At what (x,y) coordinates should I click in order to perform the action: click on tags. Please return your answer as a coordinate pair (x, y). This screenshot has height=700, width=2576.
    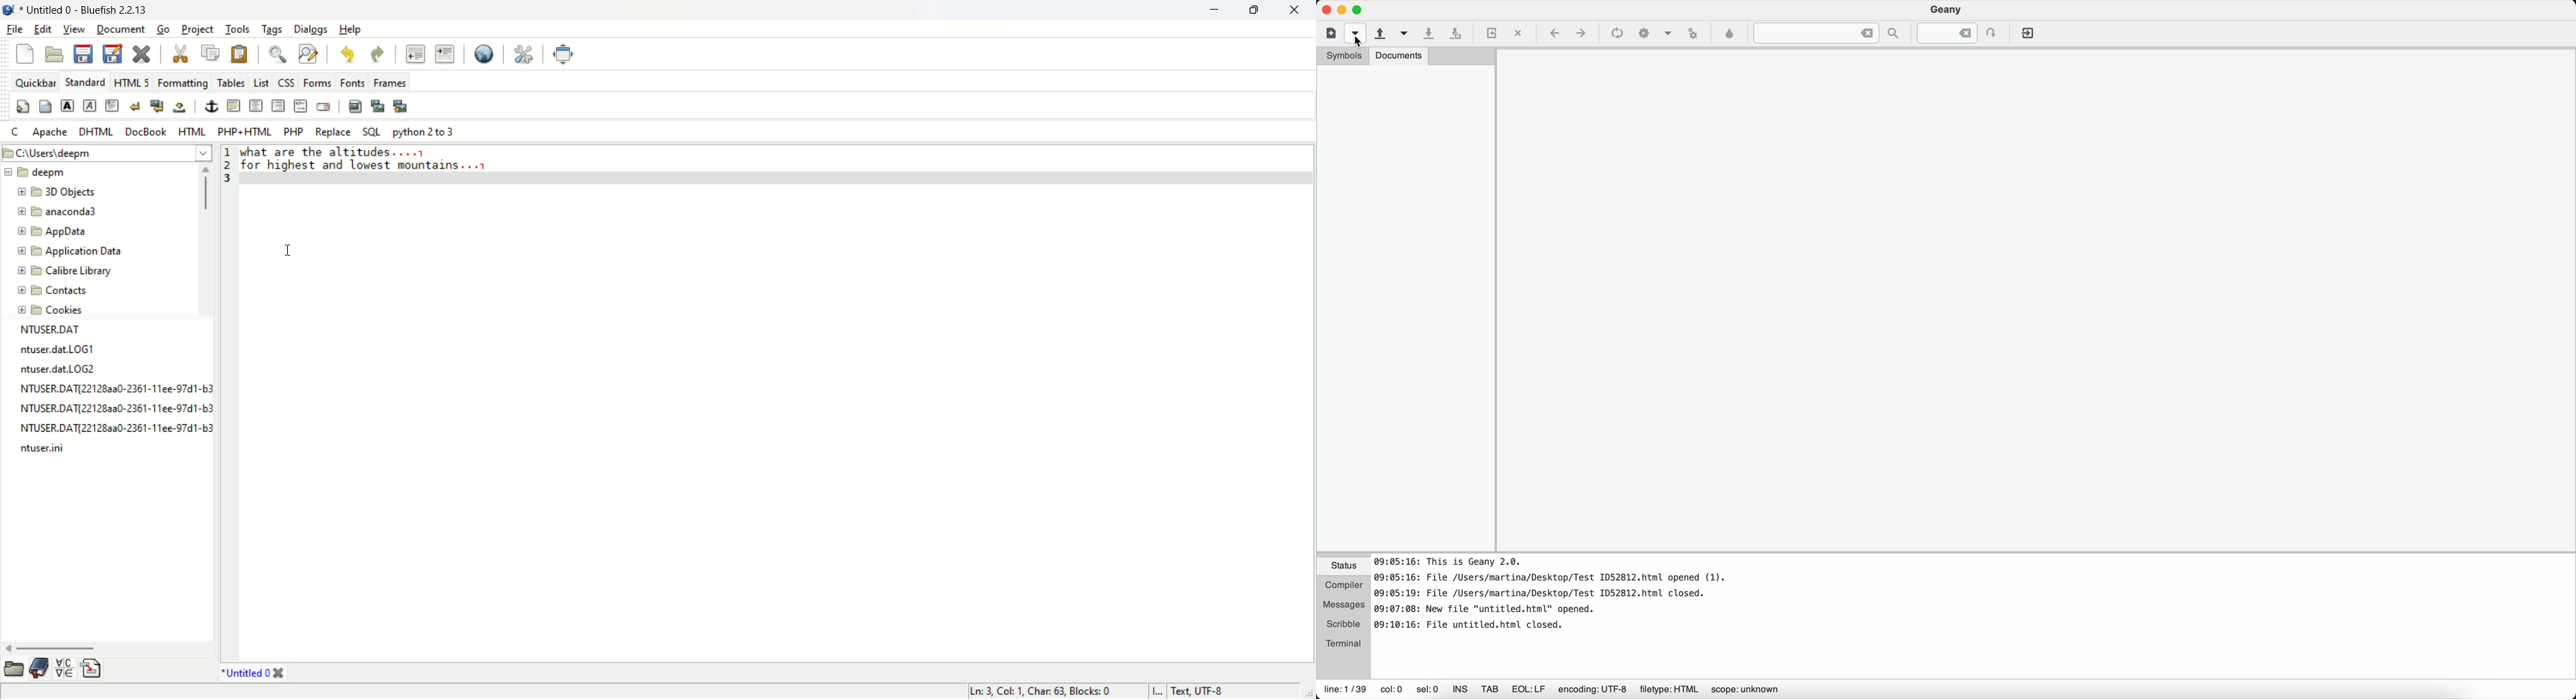
    Looking at the image, I should click on (273, 29).